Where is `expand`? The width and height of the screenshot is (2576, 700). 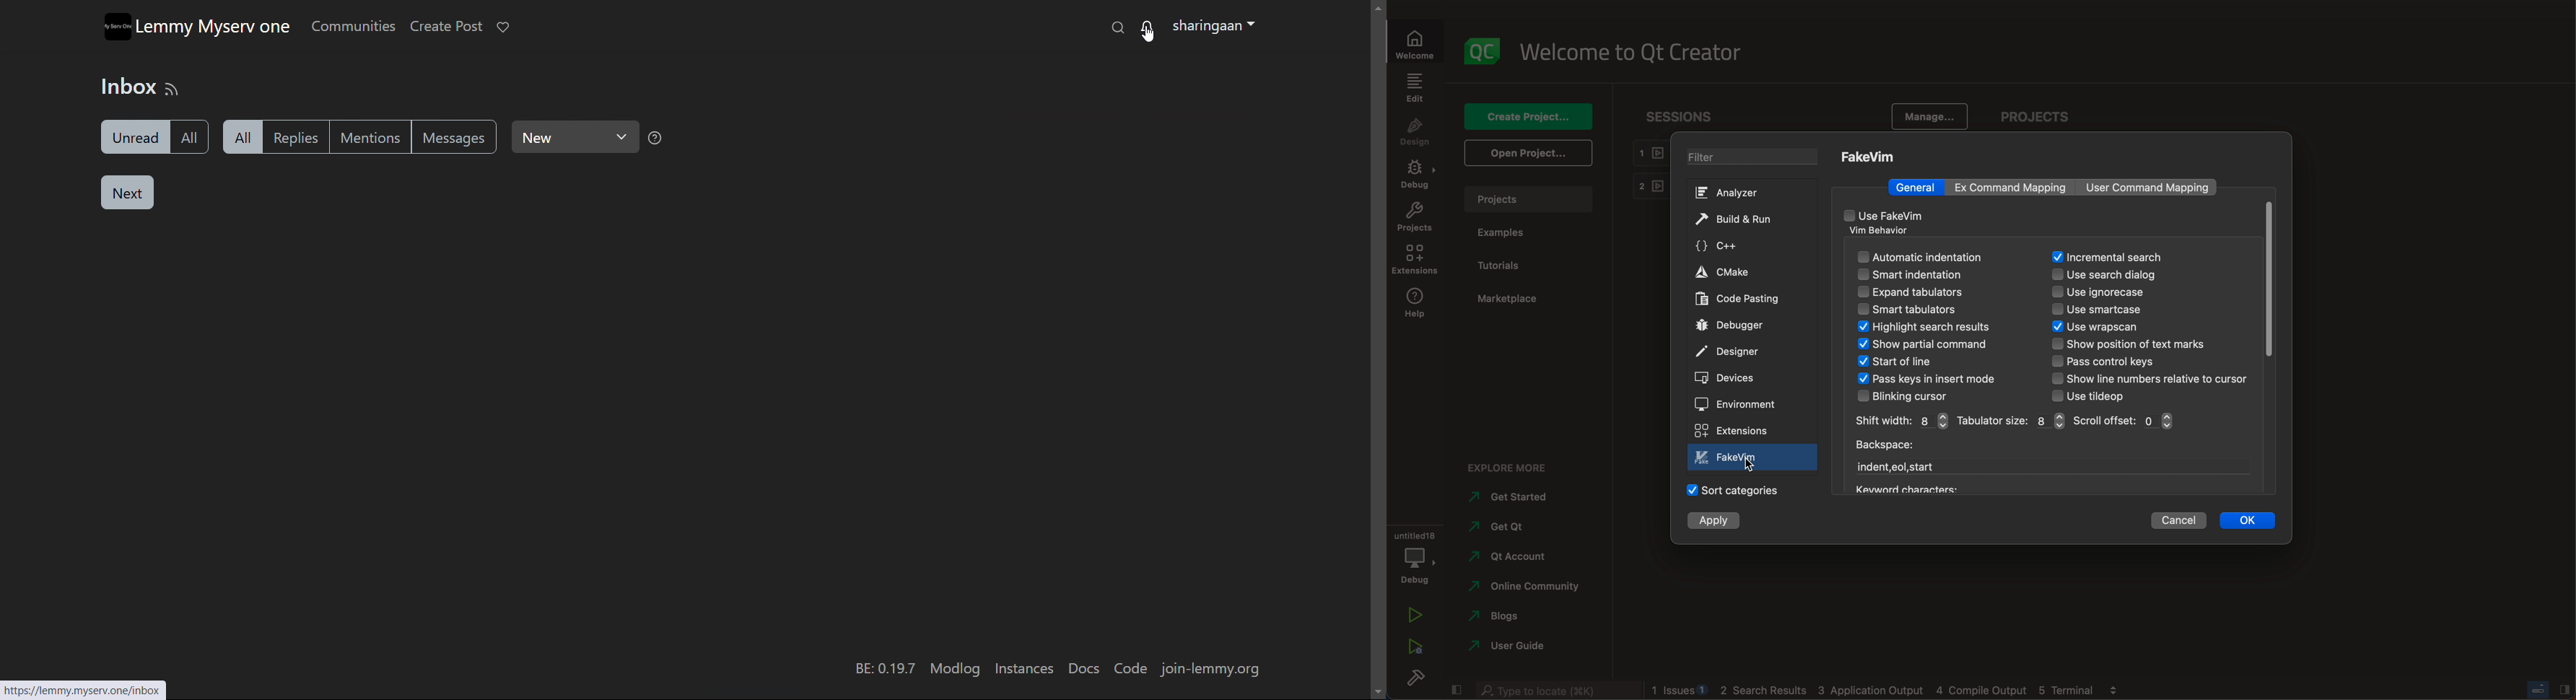
expand is located at coordinates (1931, 293).